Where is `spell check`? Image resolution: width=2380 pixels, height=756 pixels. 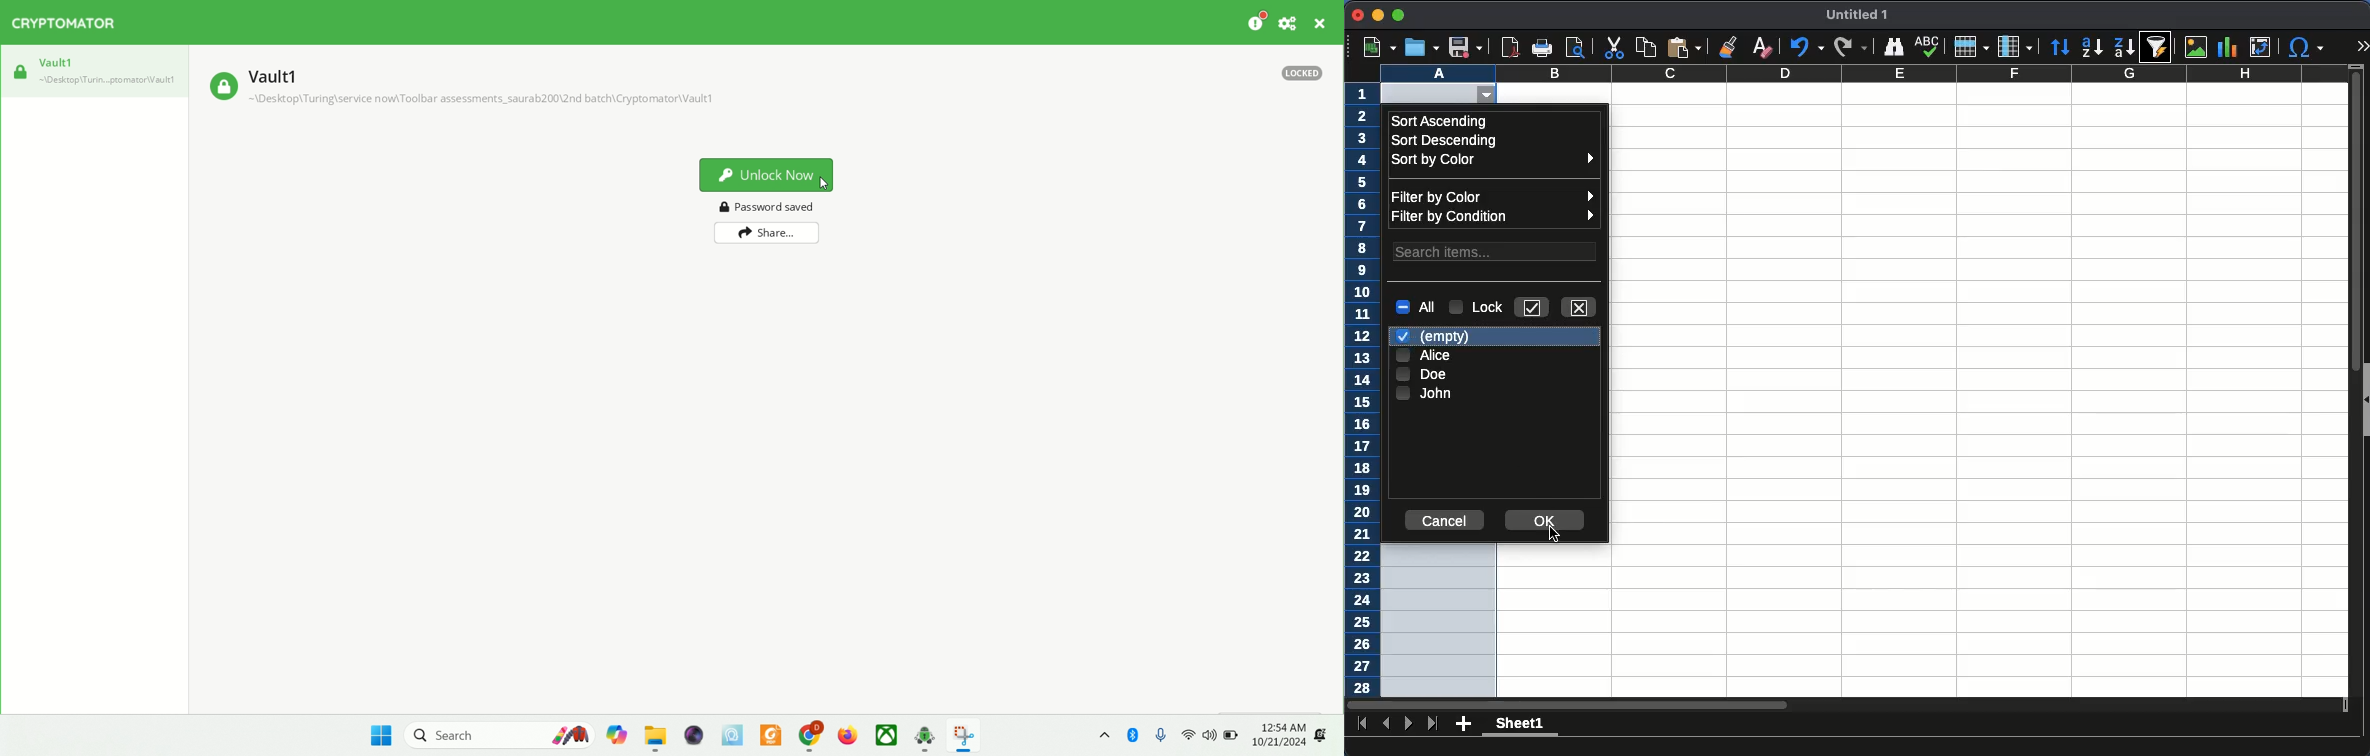
spell check is located at coordinates (1929, 46).